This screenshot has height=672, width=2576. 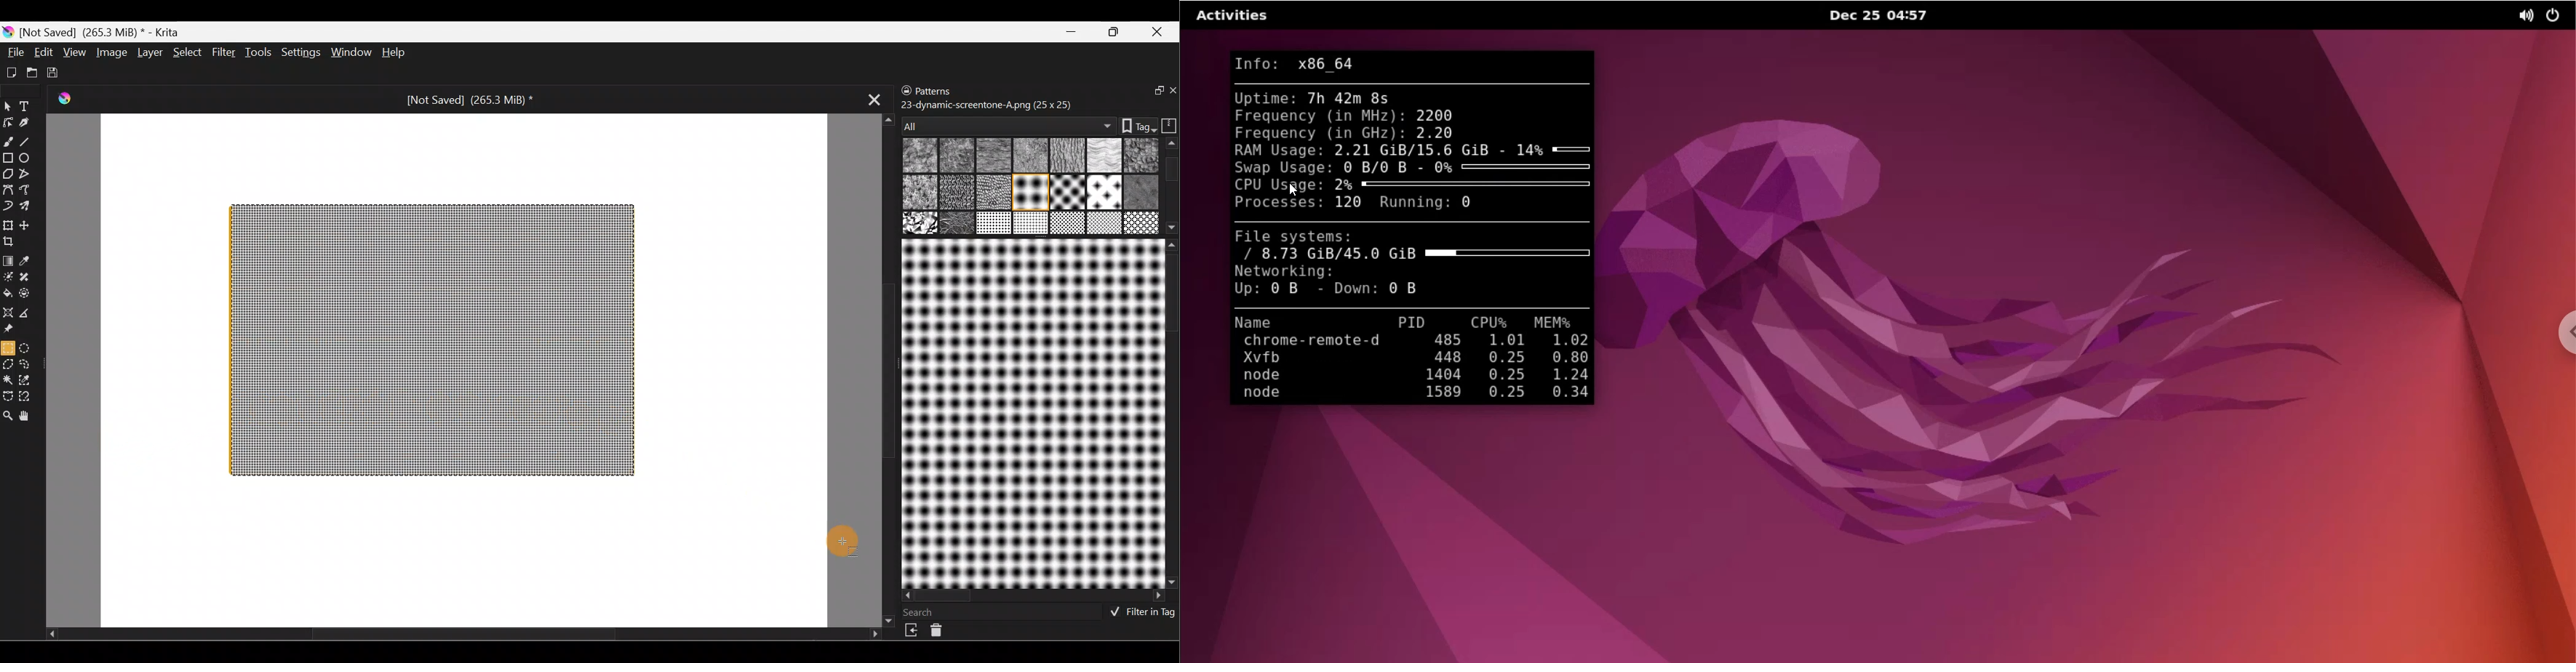 What do you see at coordinates (29, 382) in the screenshot?
I see `Similar colour selection tool` at bounding box center [29, 382].